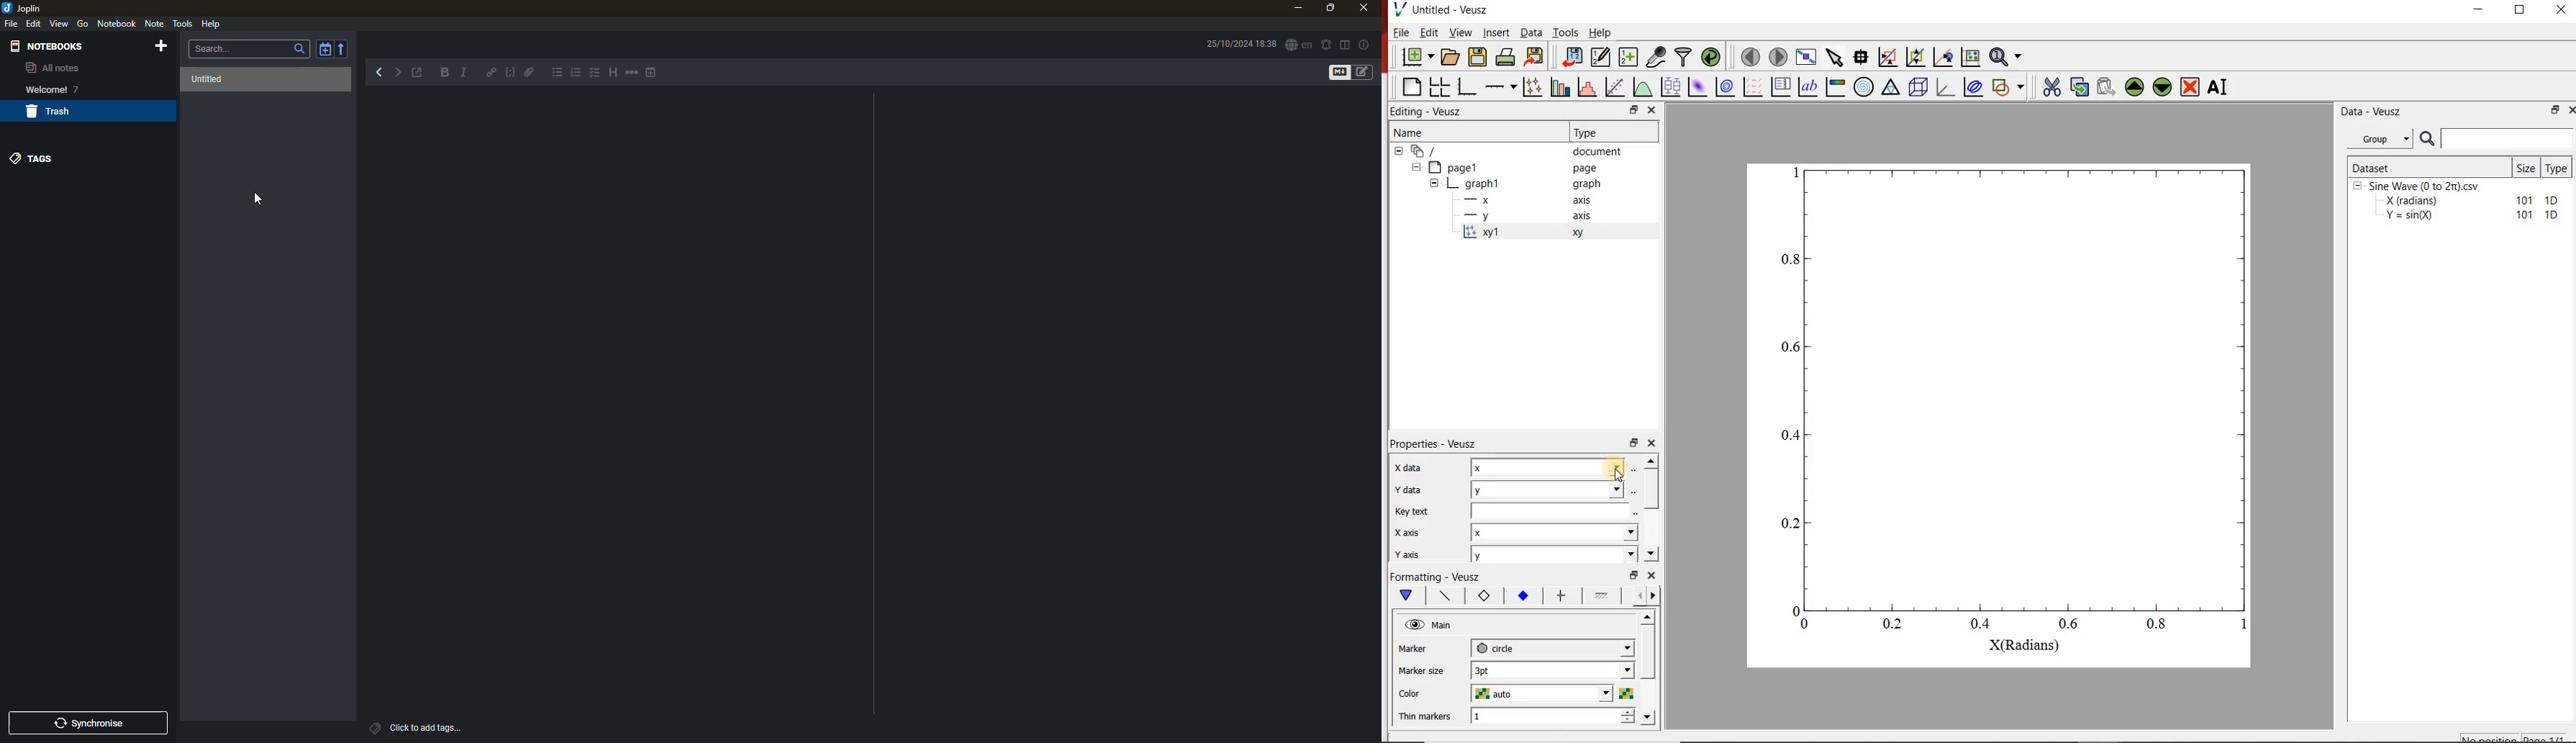  Describe the element at coordinates (1296, 9) in the screenshot. I see `minimize` at that location.